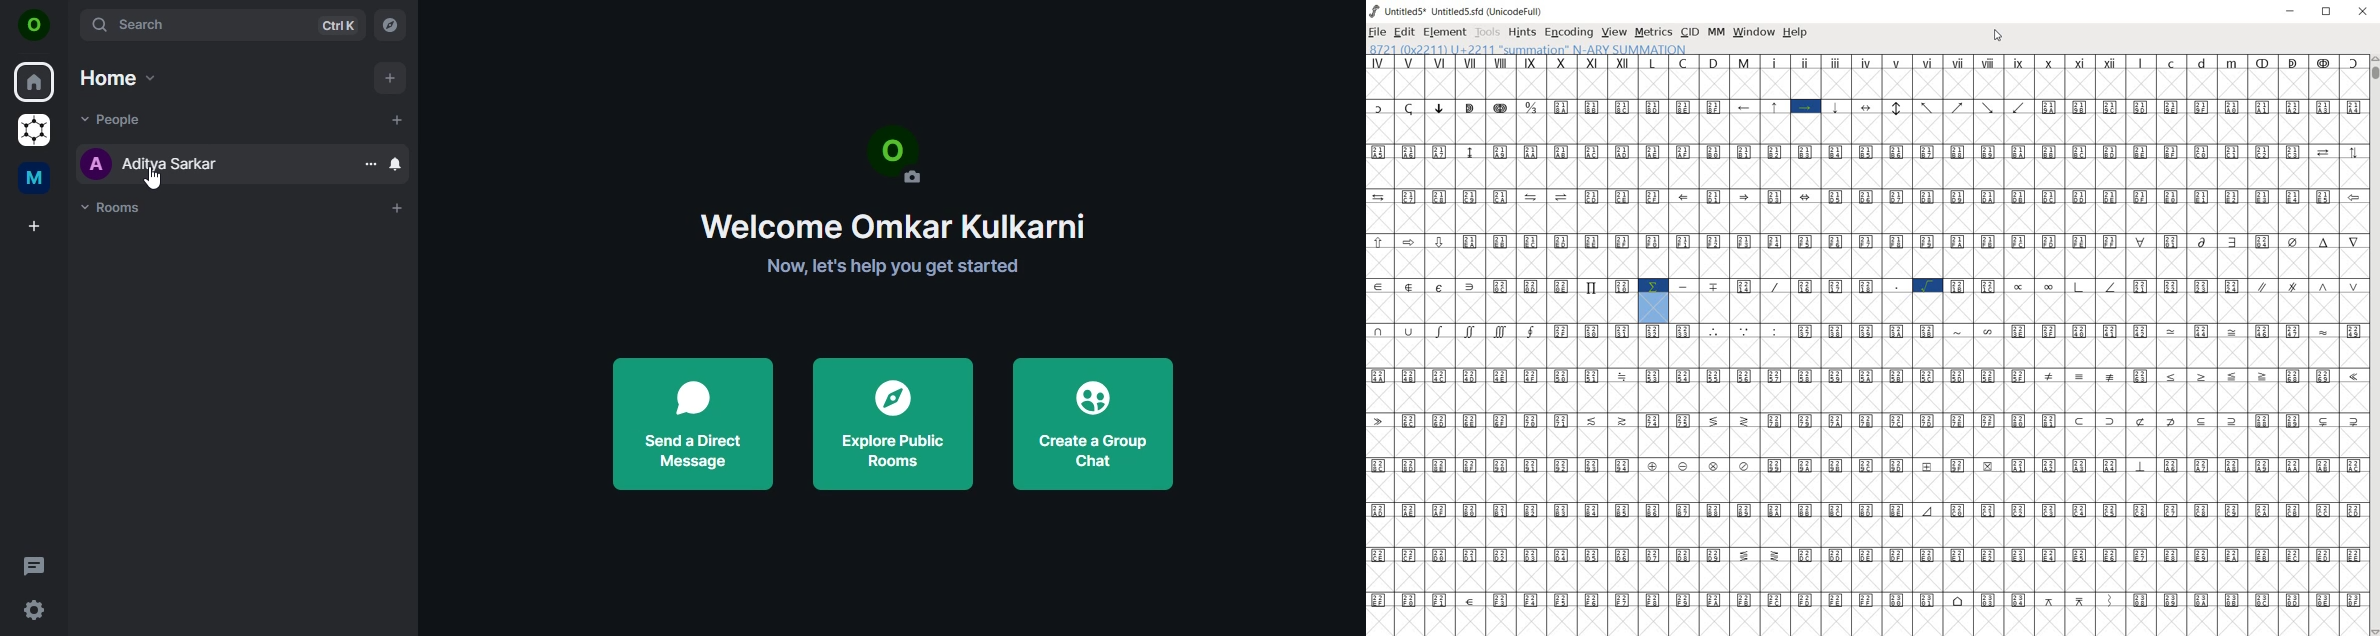  Describe the element at coordinates (2327, 12) in the screenshot. I see `RESTORE DOWN` at that location.